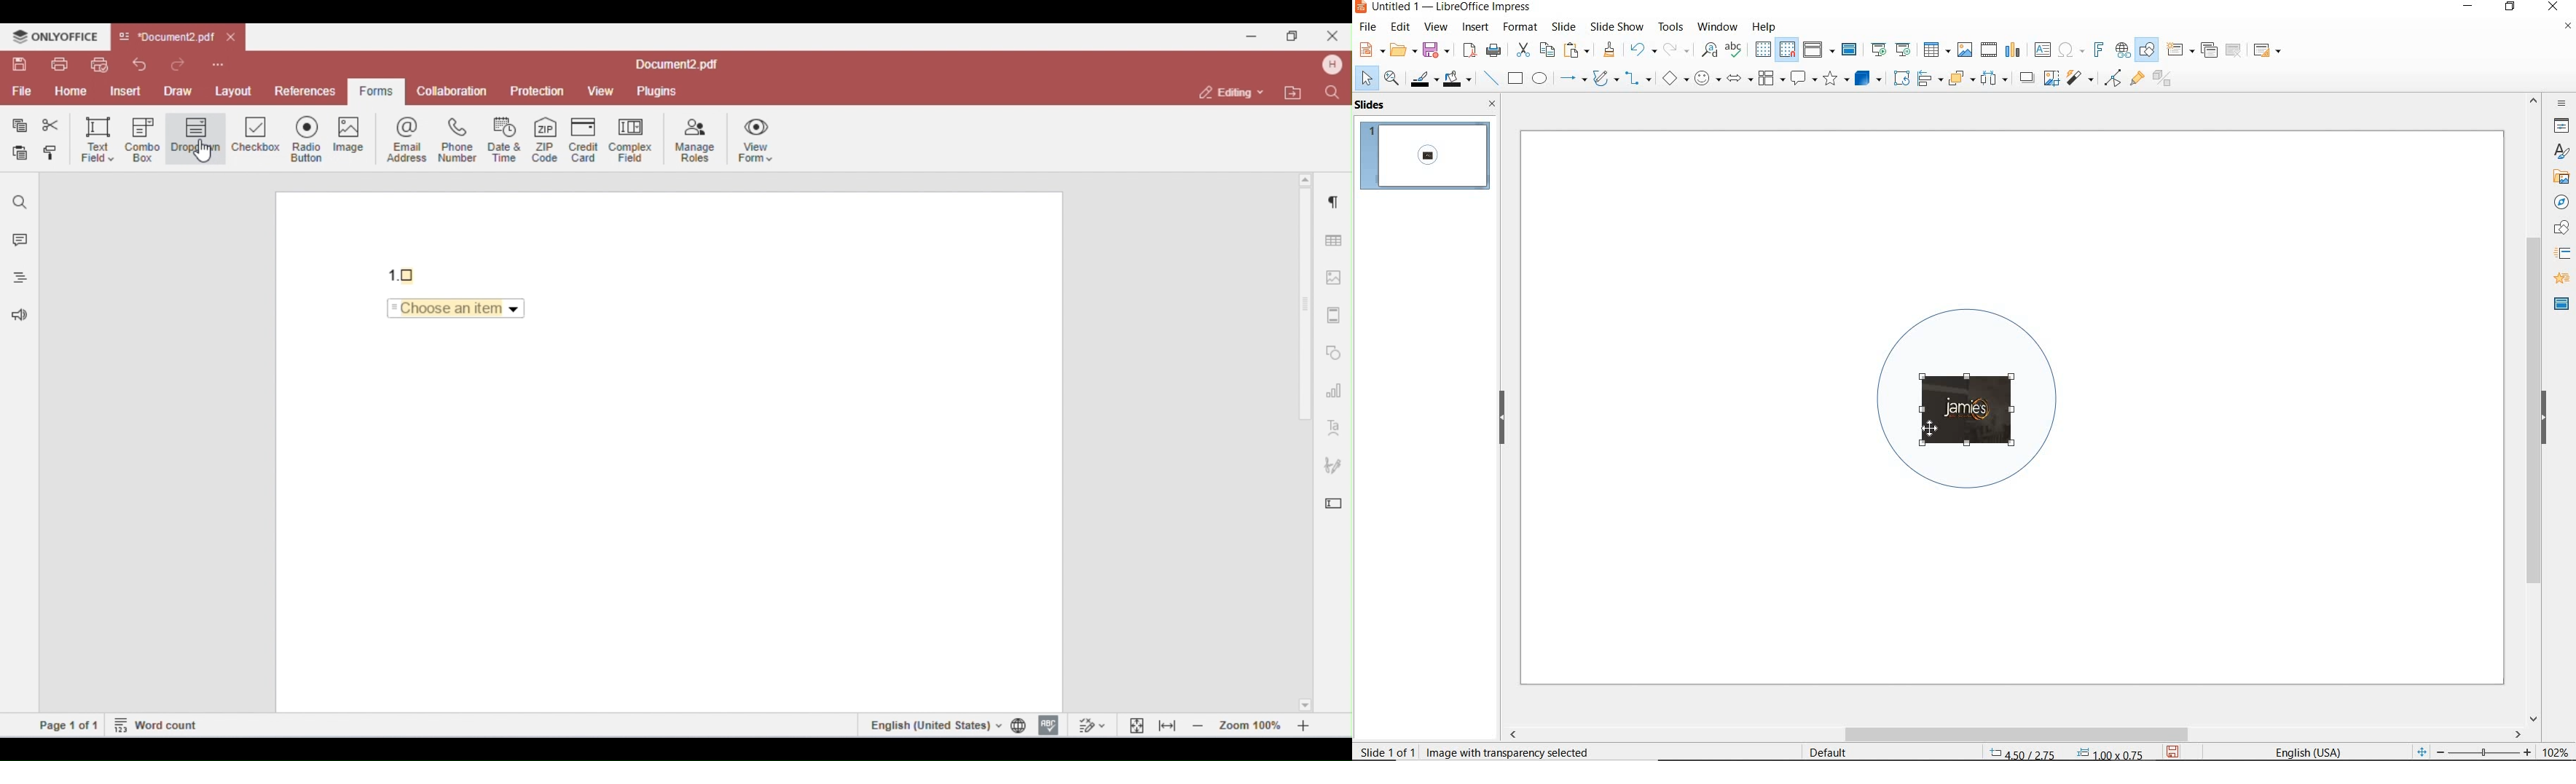  What do you see at coordinates (2488, 752) in the screenshot?
I see `zoom` at bounding box center [2488, 752].